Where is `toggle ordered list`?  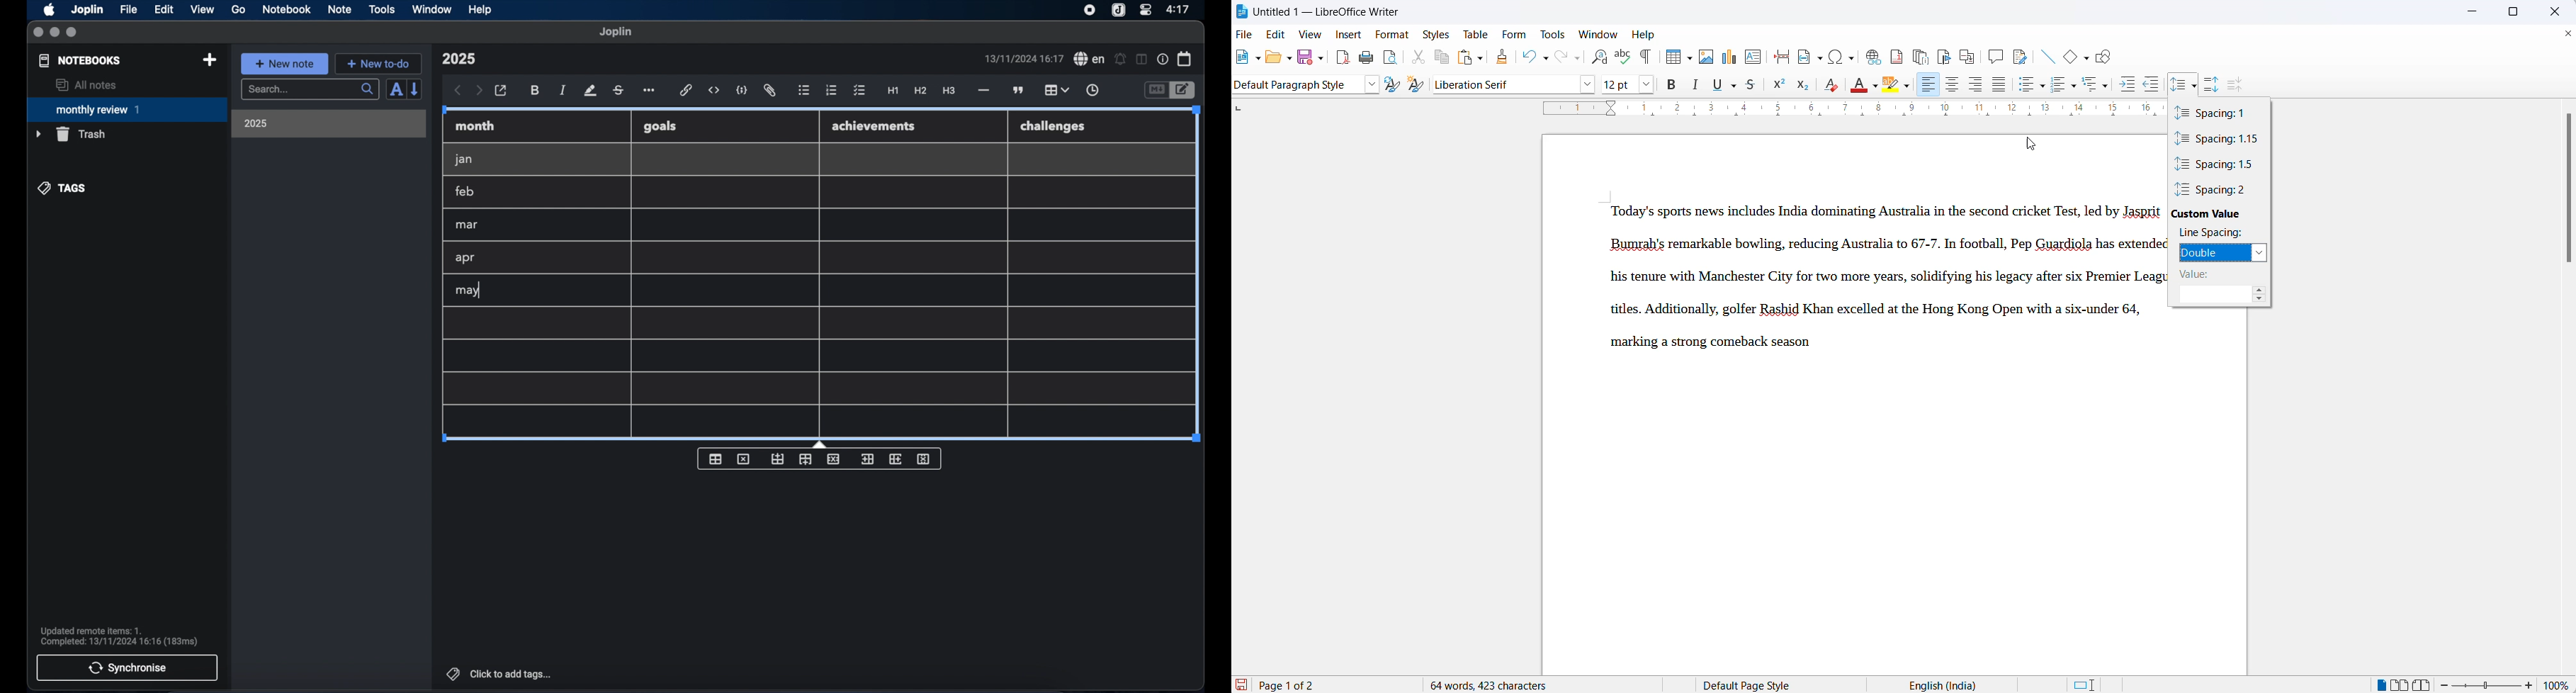
toggle ordered list is located at coordinates (2056, 83).